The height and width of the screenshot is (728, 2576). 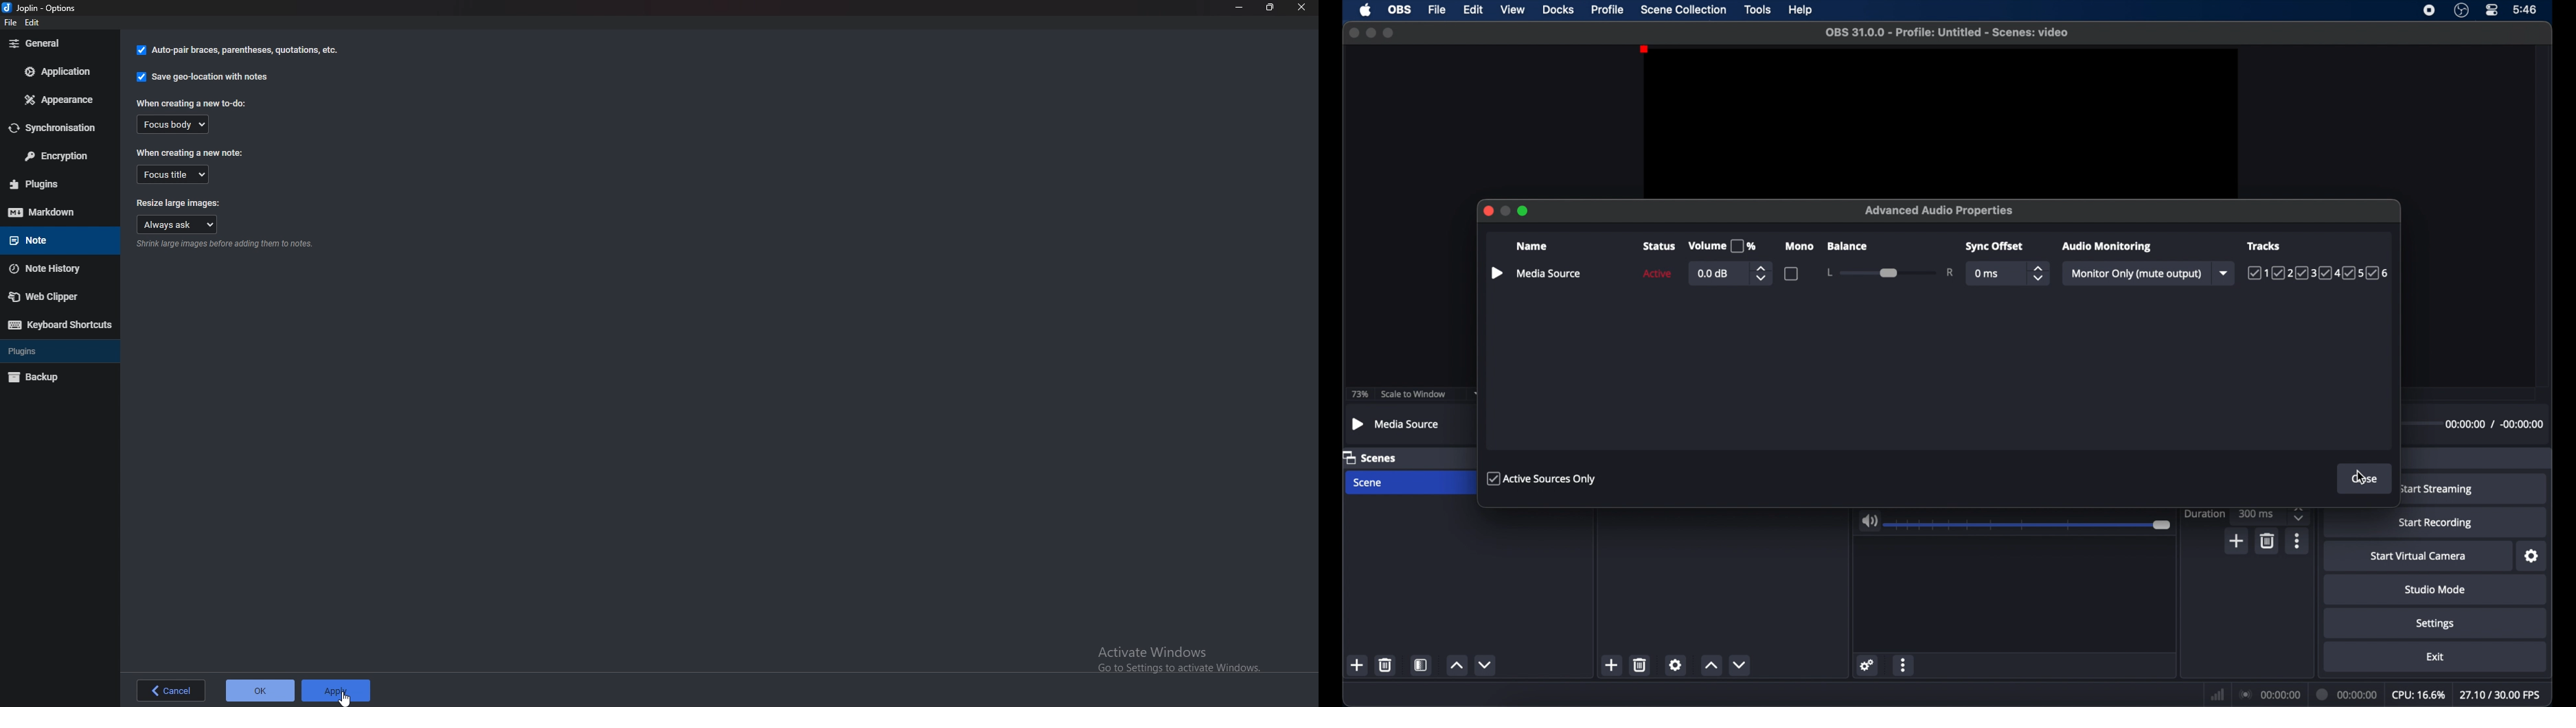 What do you see at coordinates (1397, 424) in the screenshot?
I see `media source` at bounding box center [1397, 424].